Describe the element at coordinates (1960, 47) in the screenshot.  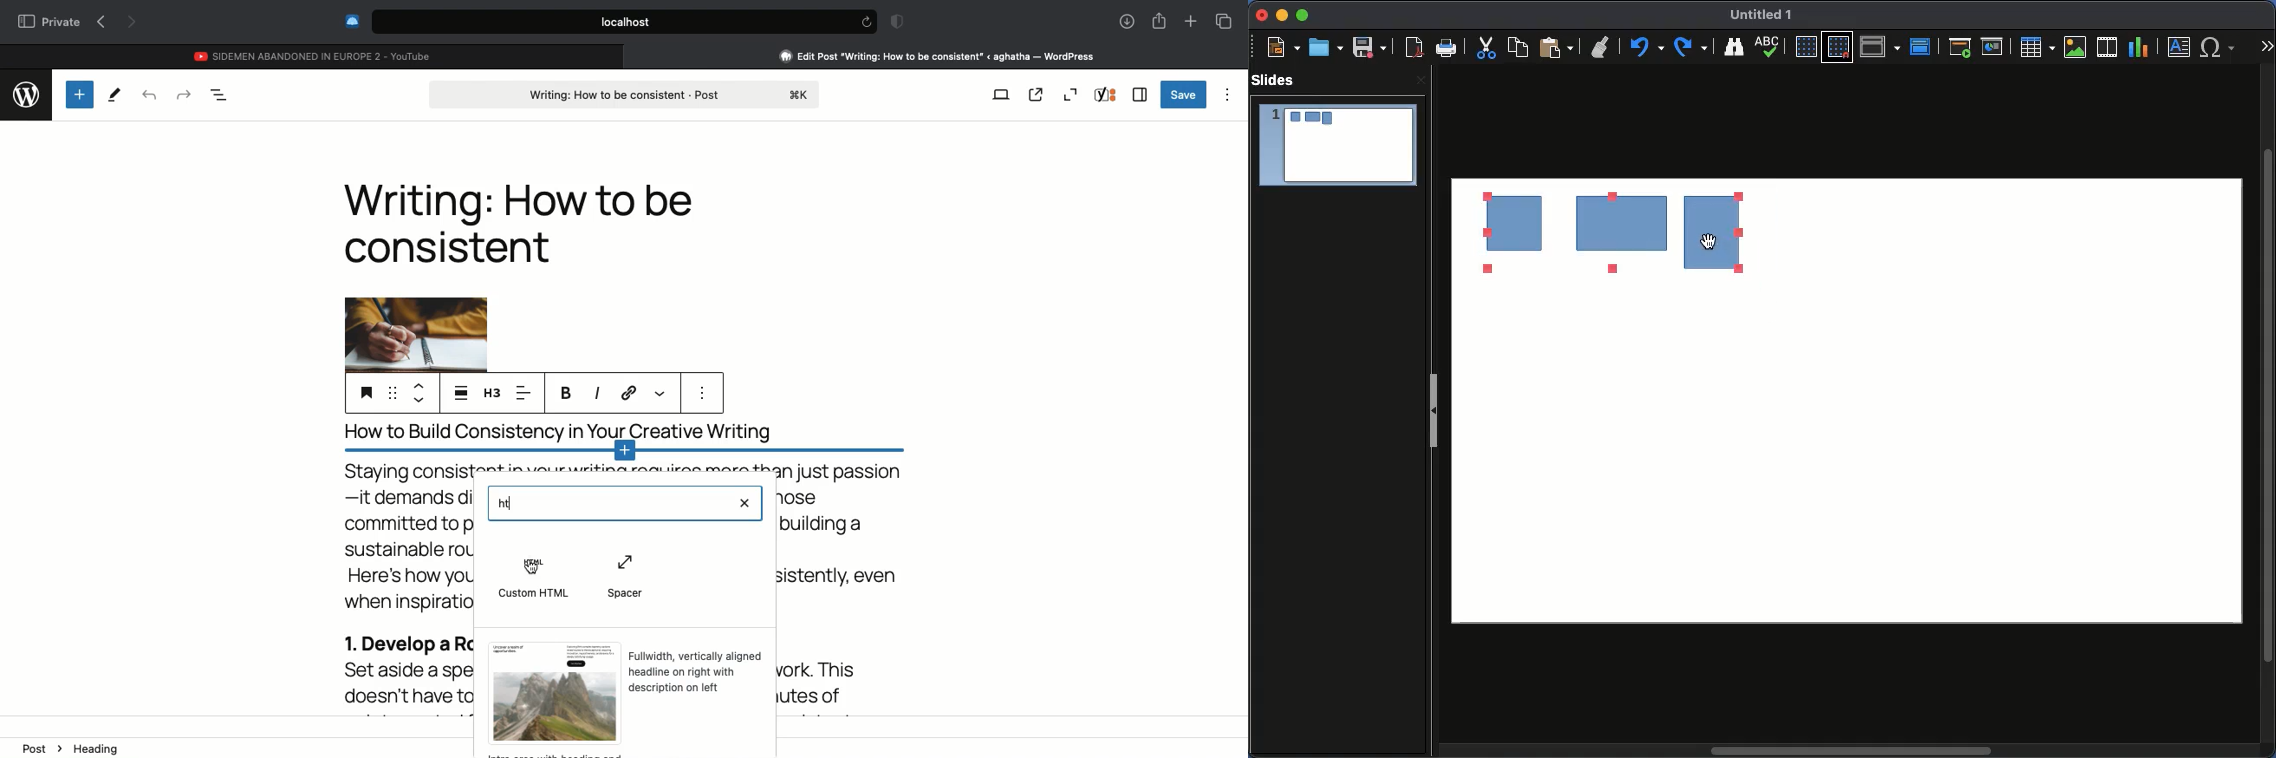
I see `Start from first slide` at that location.